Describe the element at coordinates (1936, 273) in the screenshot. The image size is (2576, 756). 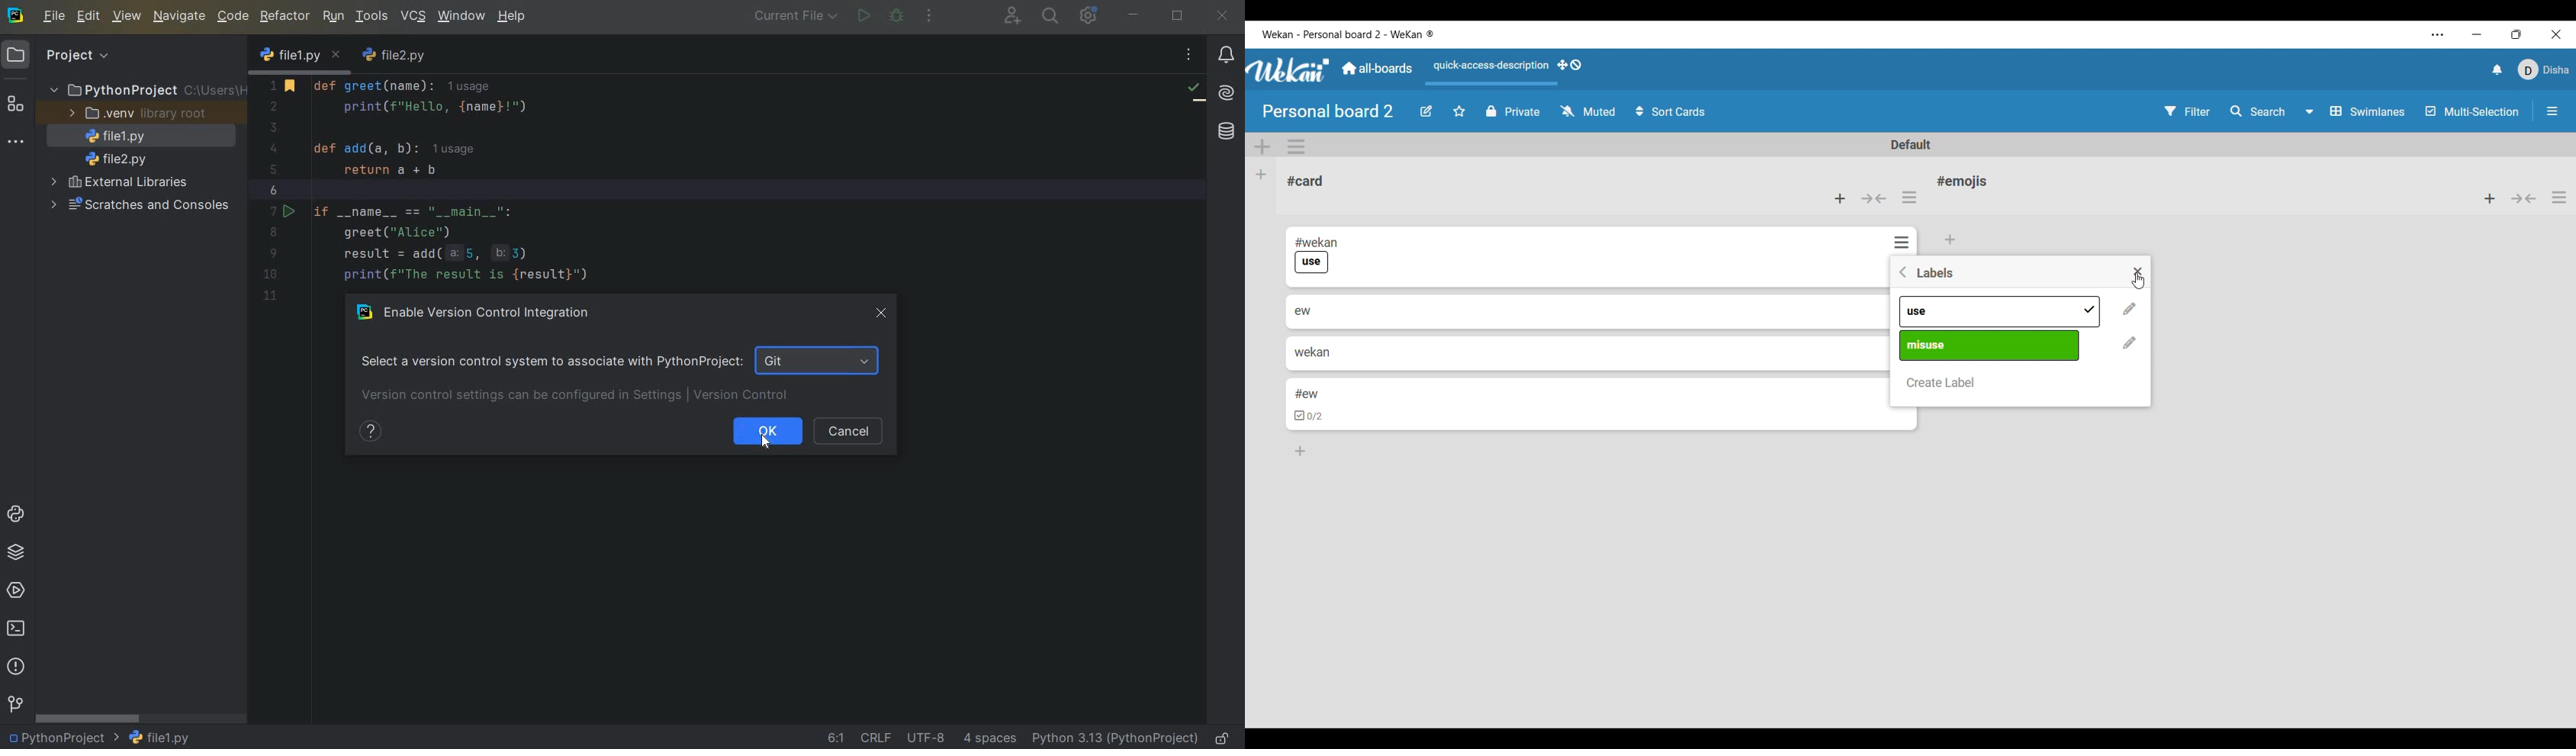
I see `Title of window` at that location.